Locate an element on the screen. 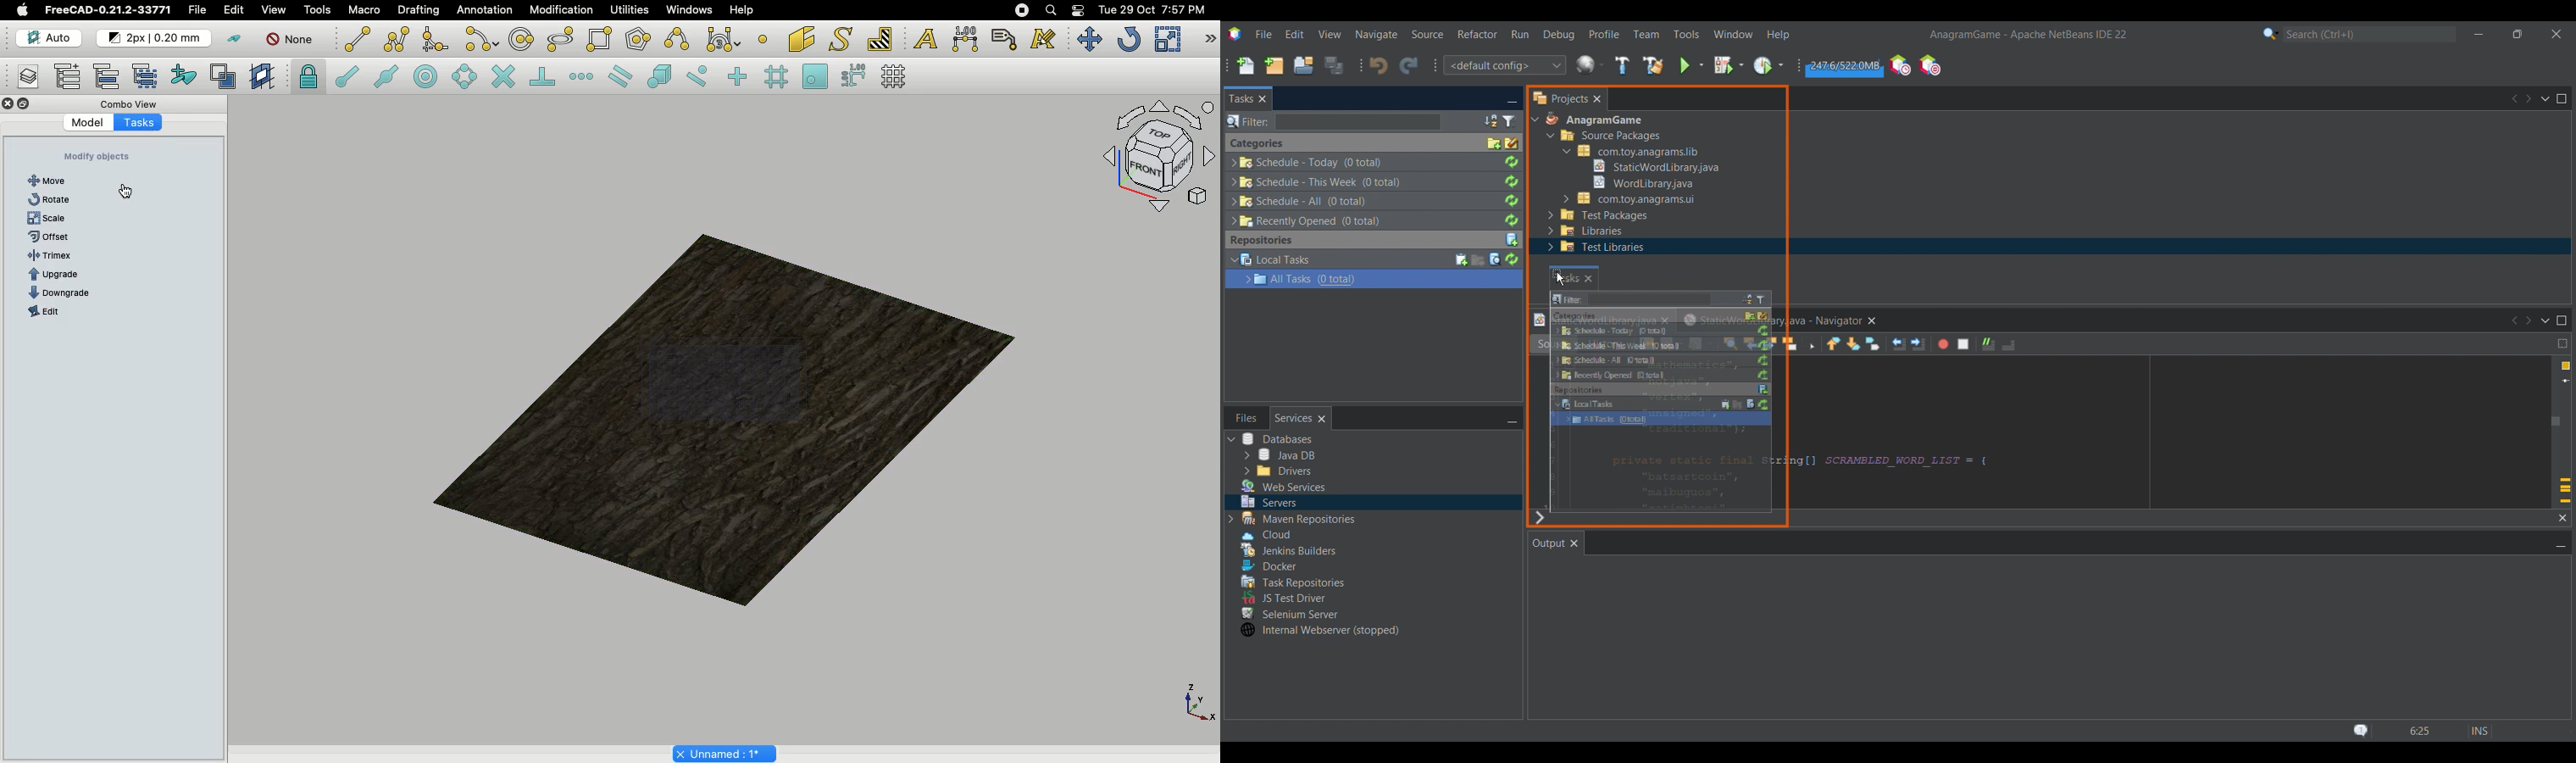 The height and width of the screenshot is (784, 2576). Snap grid is located at coordinates (778, 77).